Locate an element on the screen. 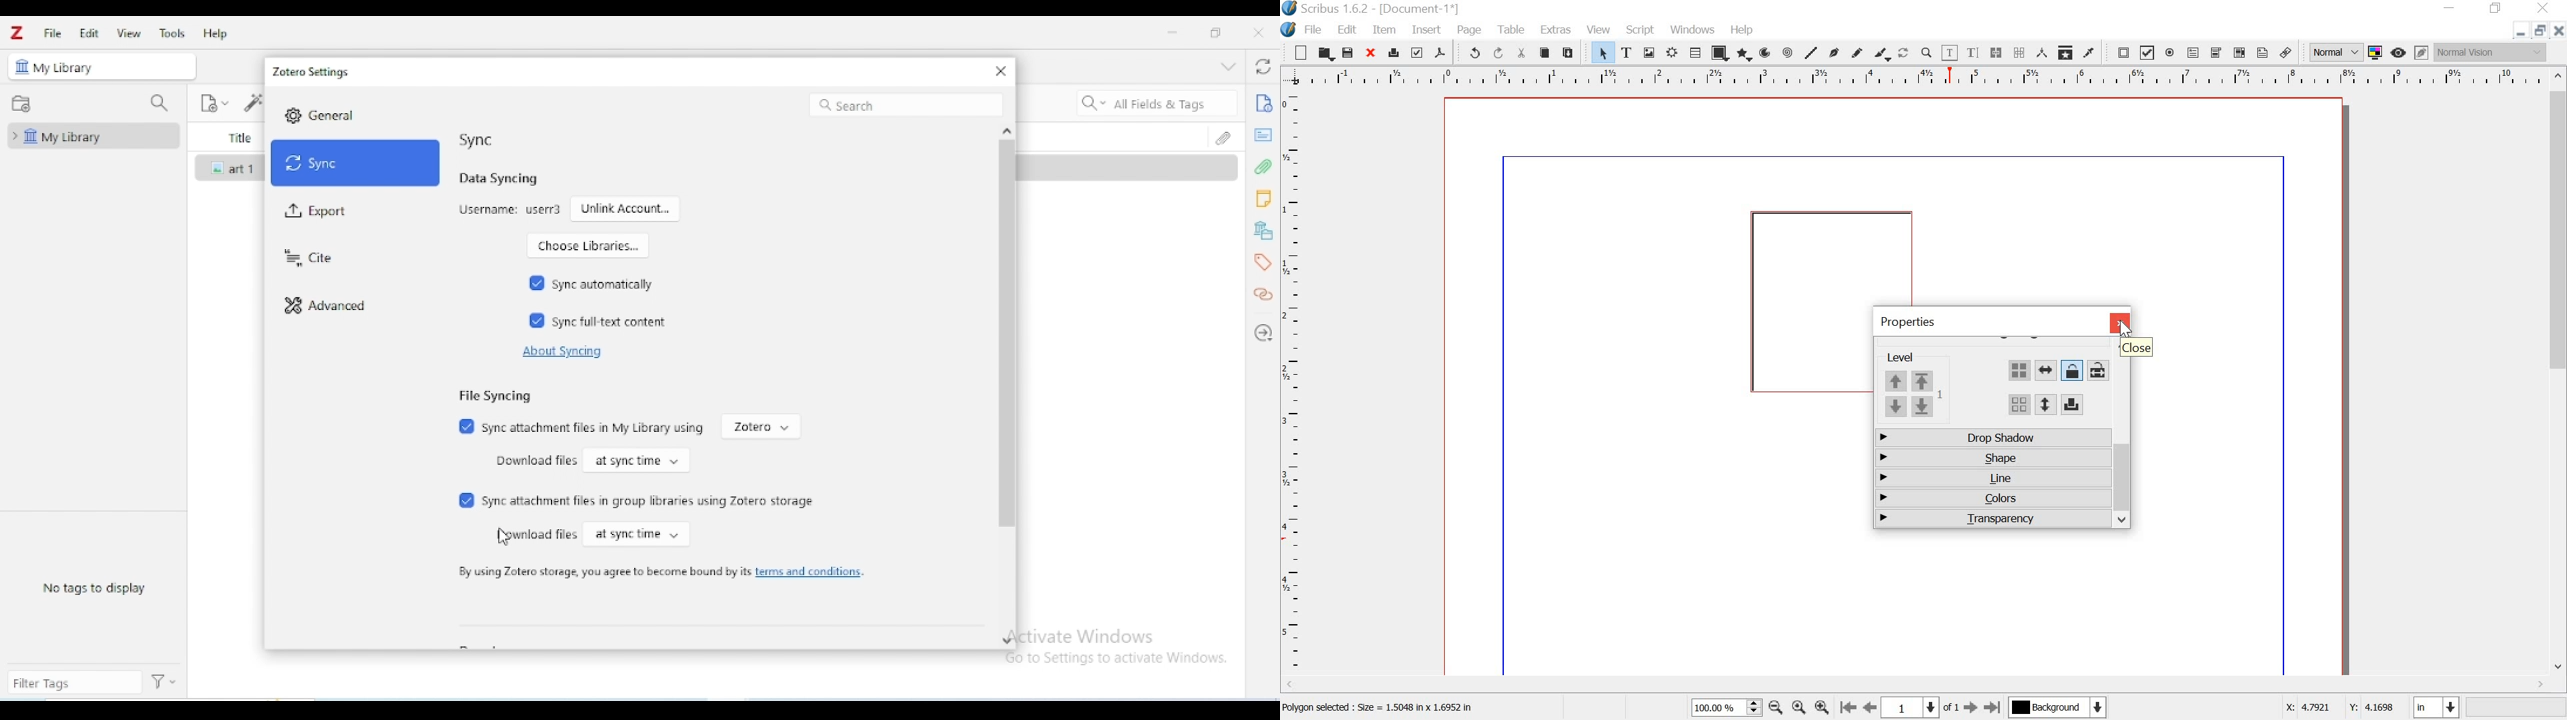 This screenshot has width=2576, height=728. pdf push button is located at coordinates (2119, 54).